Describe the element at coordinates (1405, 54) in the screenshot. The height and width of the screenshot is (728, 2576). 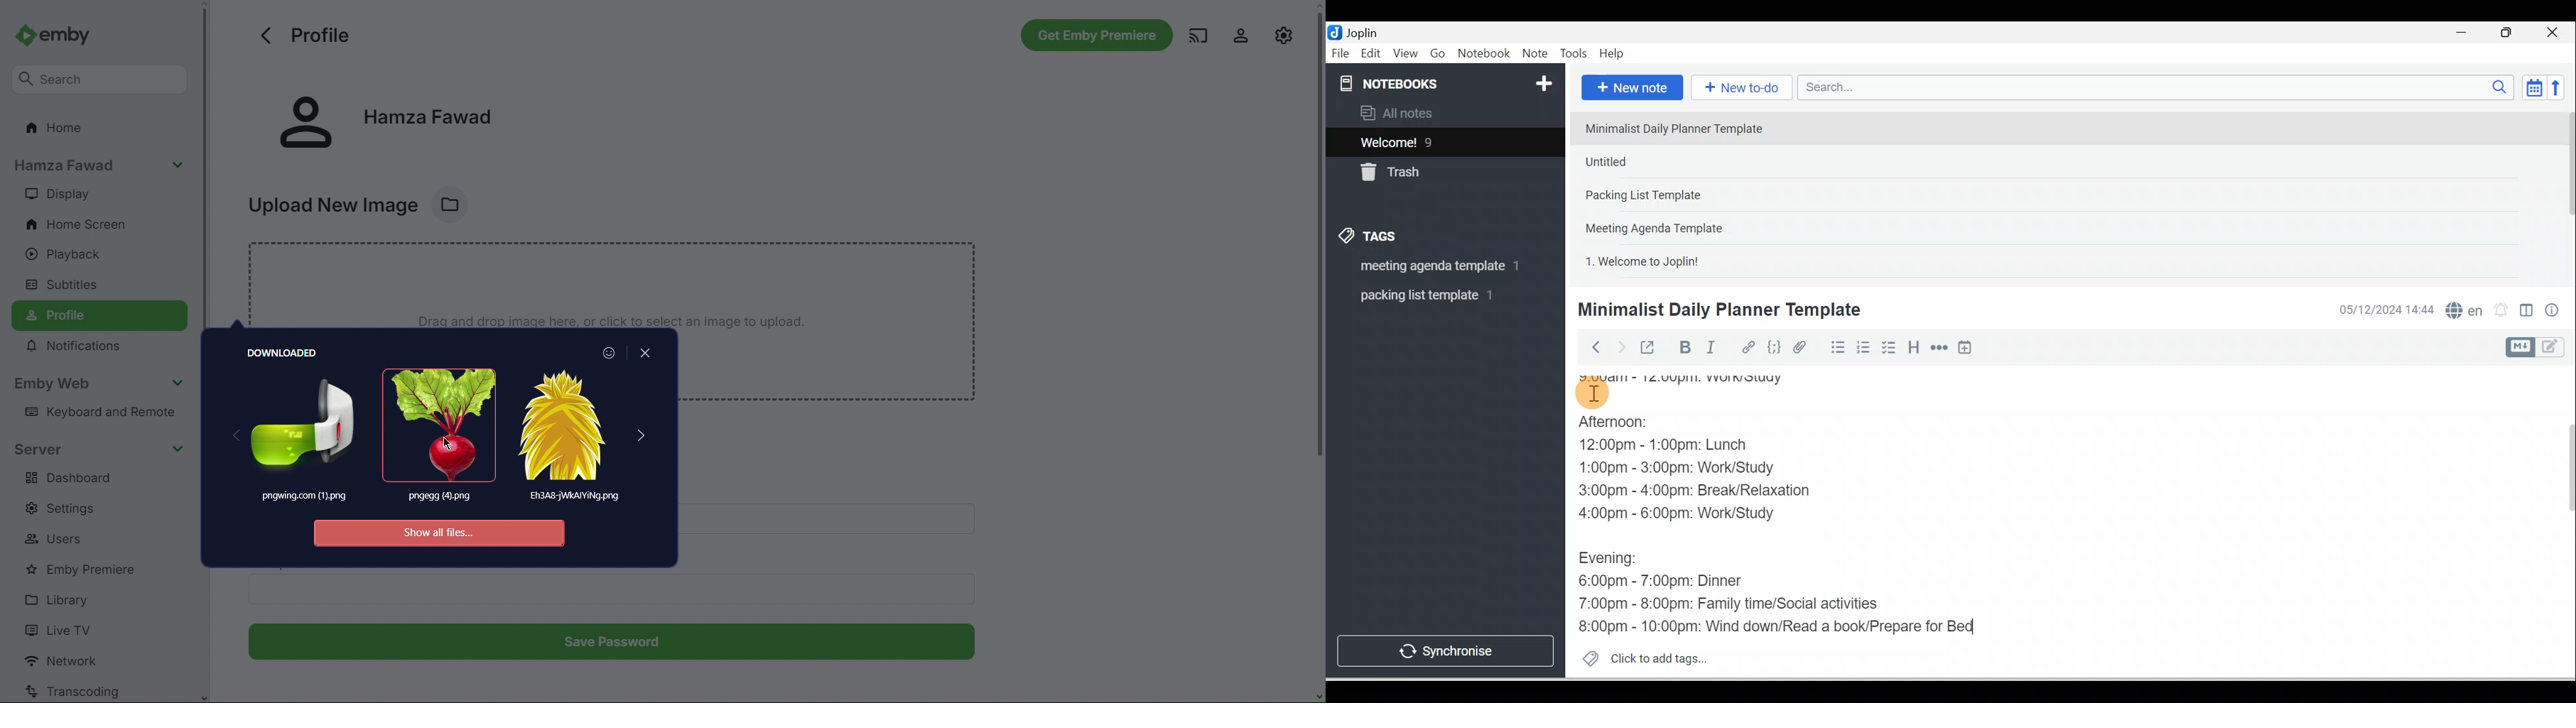
I see `View` at that location.